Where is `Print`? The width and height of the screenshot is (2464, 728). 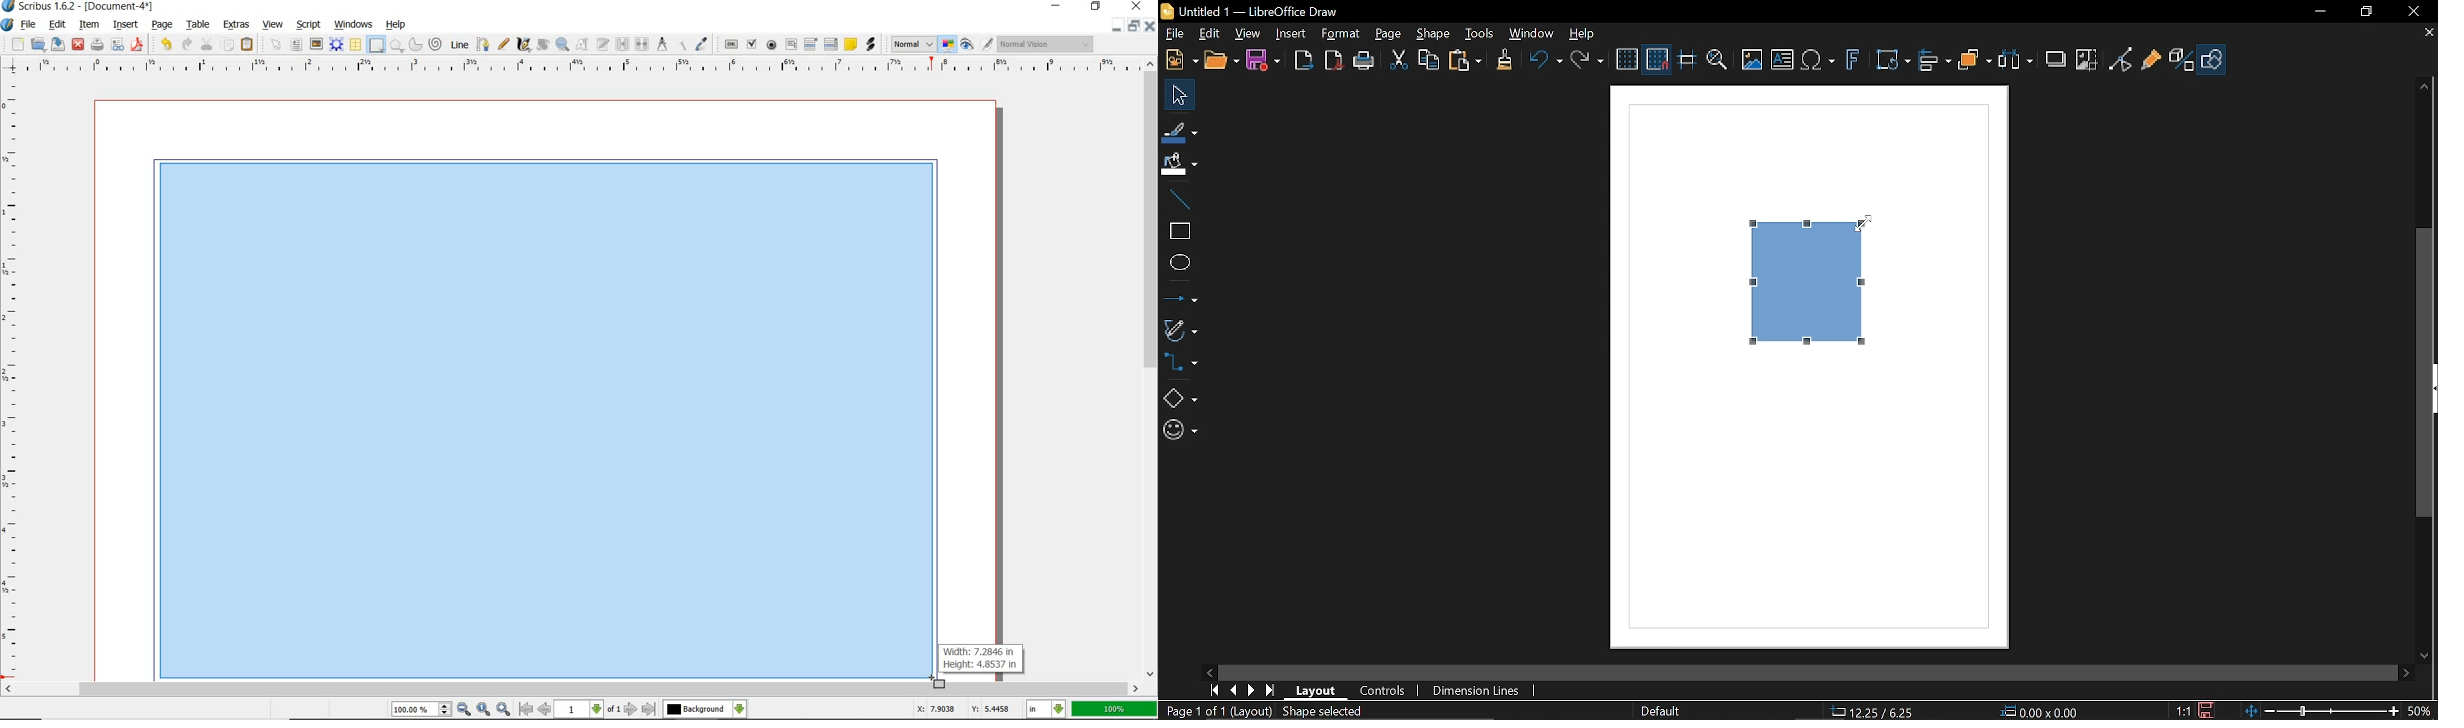
Print is located at coordinates (1364, 61).